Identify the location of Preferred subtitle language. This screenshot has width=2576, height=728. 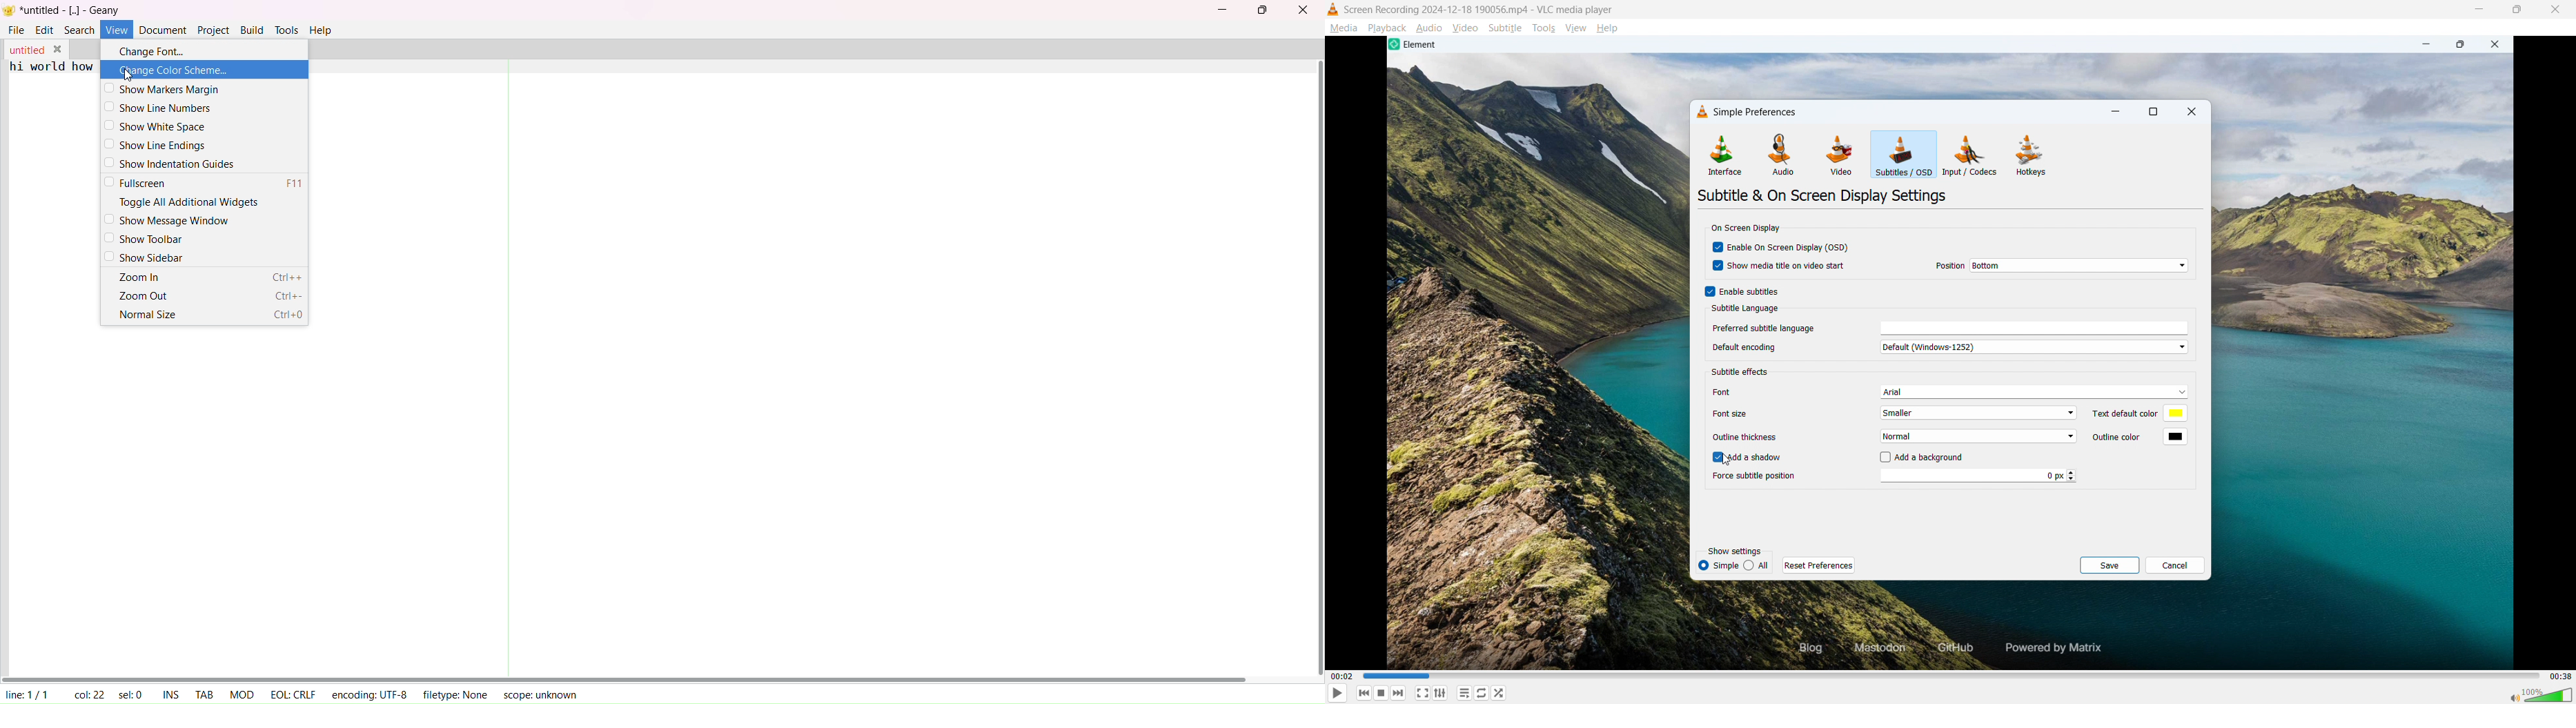
(1775, 329).